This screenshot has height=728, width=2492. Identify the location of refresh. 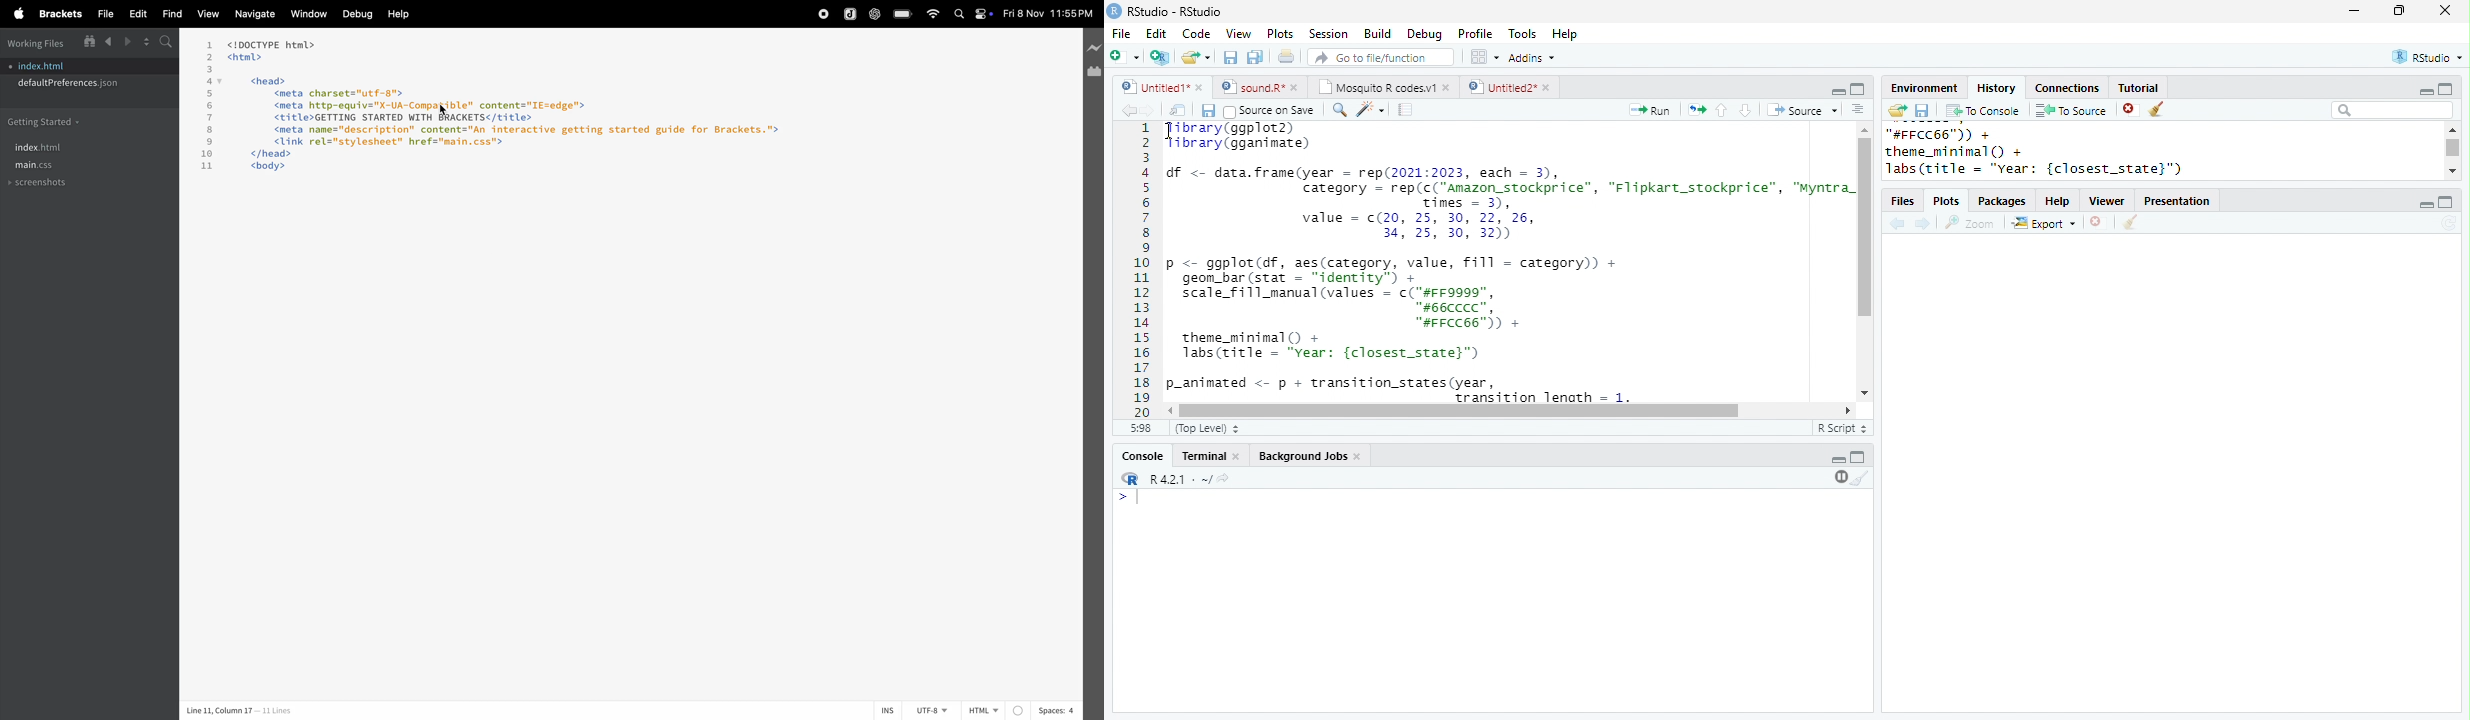
(2449, 223).